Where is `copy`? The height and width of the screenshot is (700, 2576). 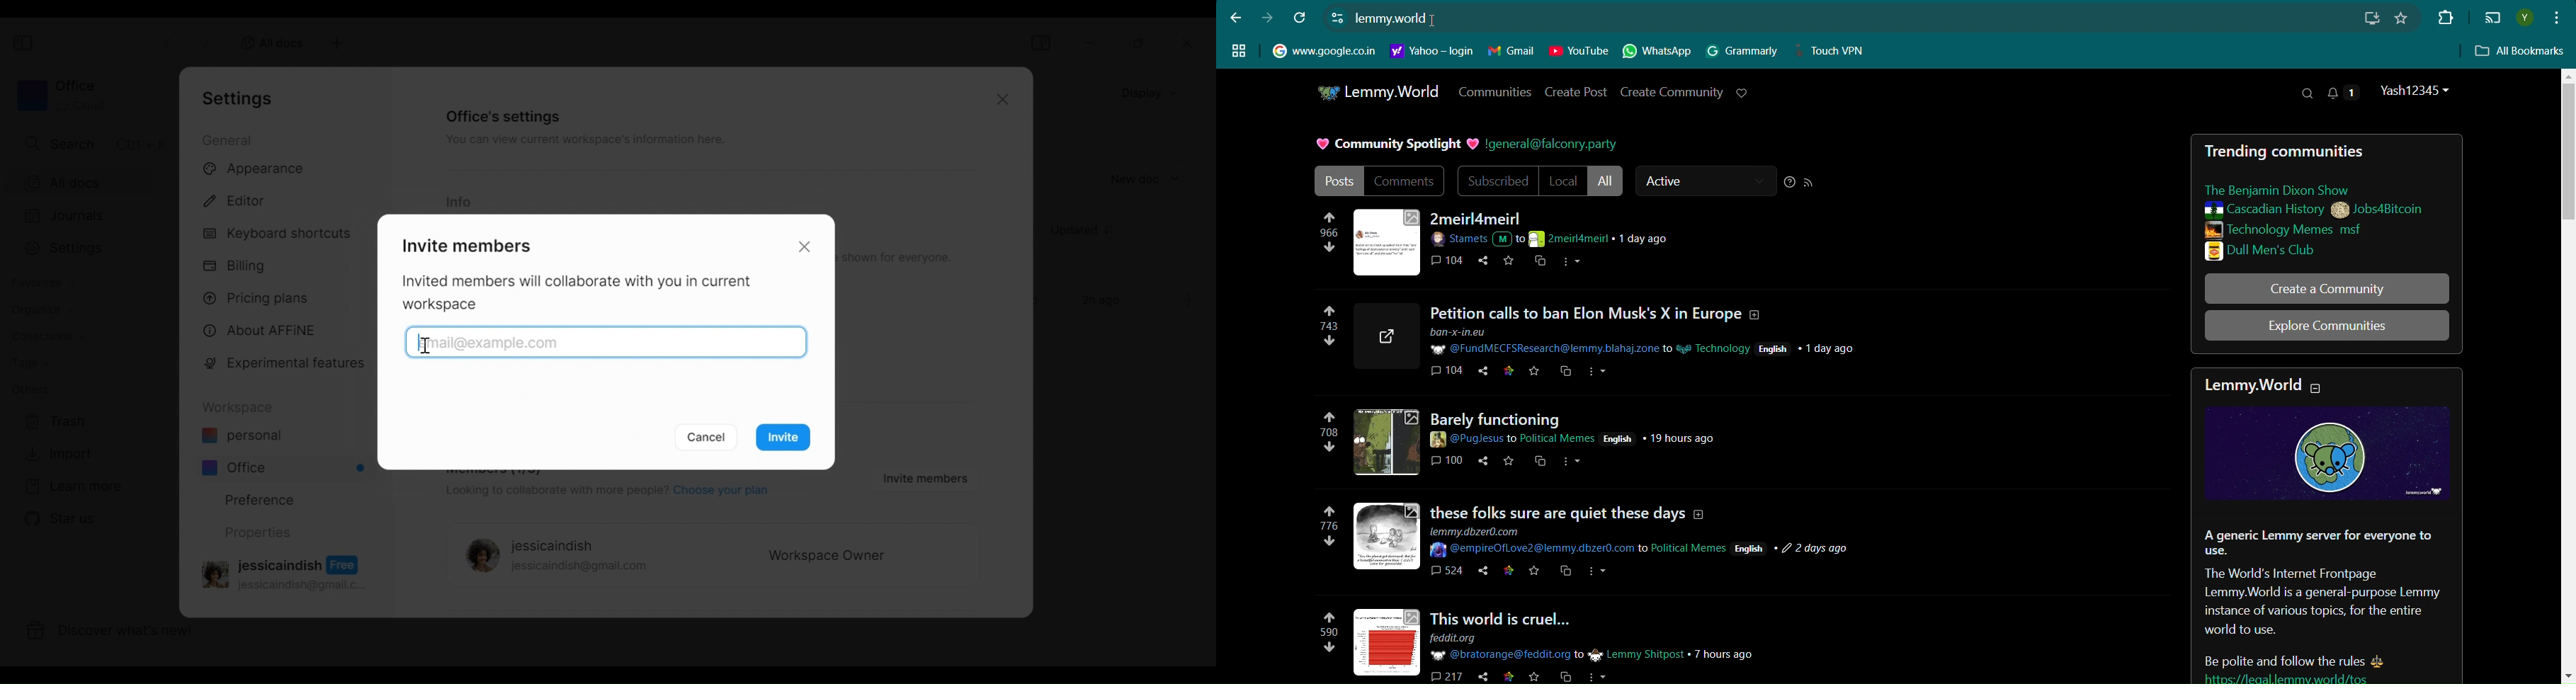 copy is located at coordinates (1541, 263).